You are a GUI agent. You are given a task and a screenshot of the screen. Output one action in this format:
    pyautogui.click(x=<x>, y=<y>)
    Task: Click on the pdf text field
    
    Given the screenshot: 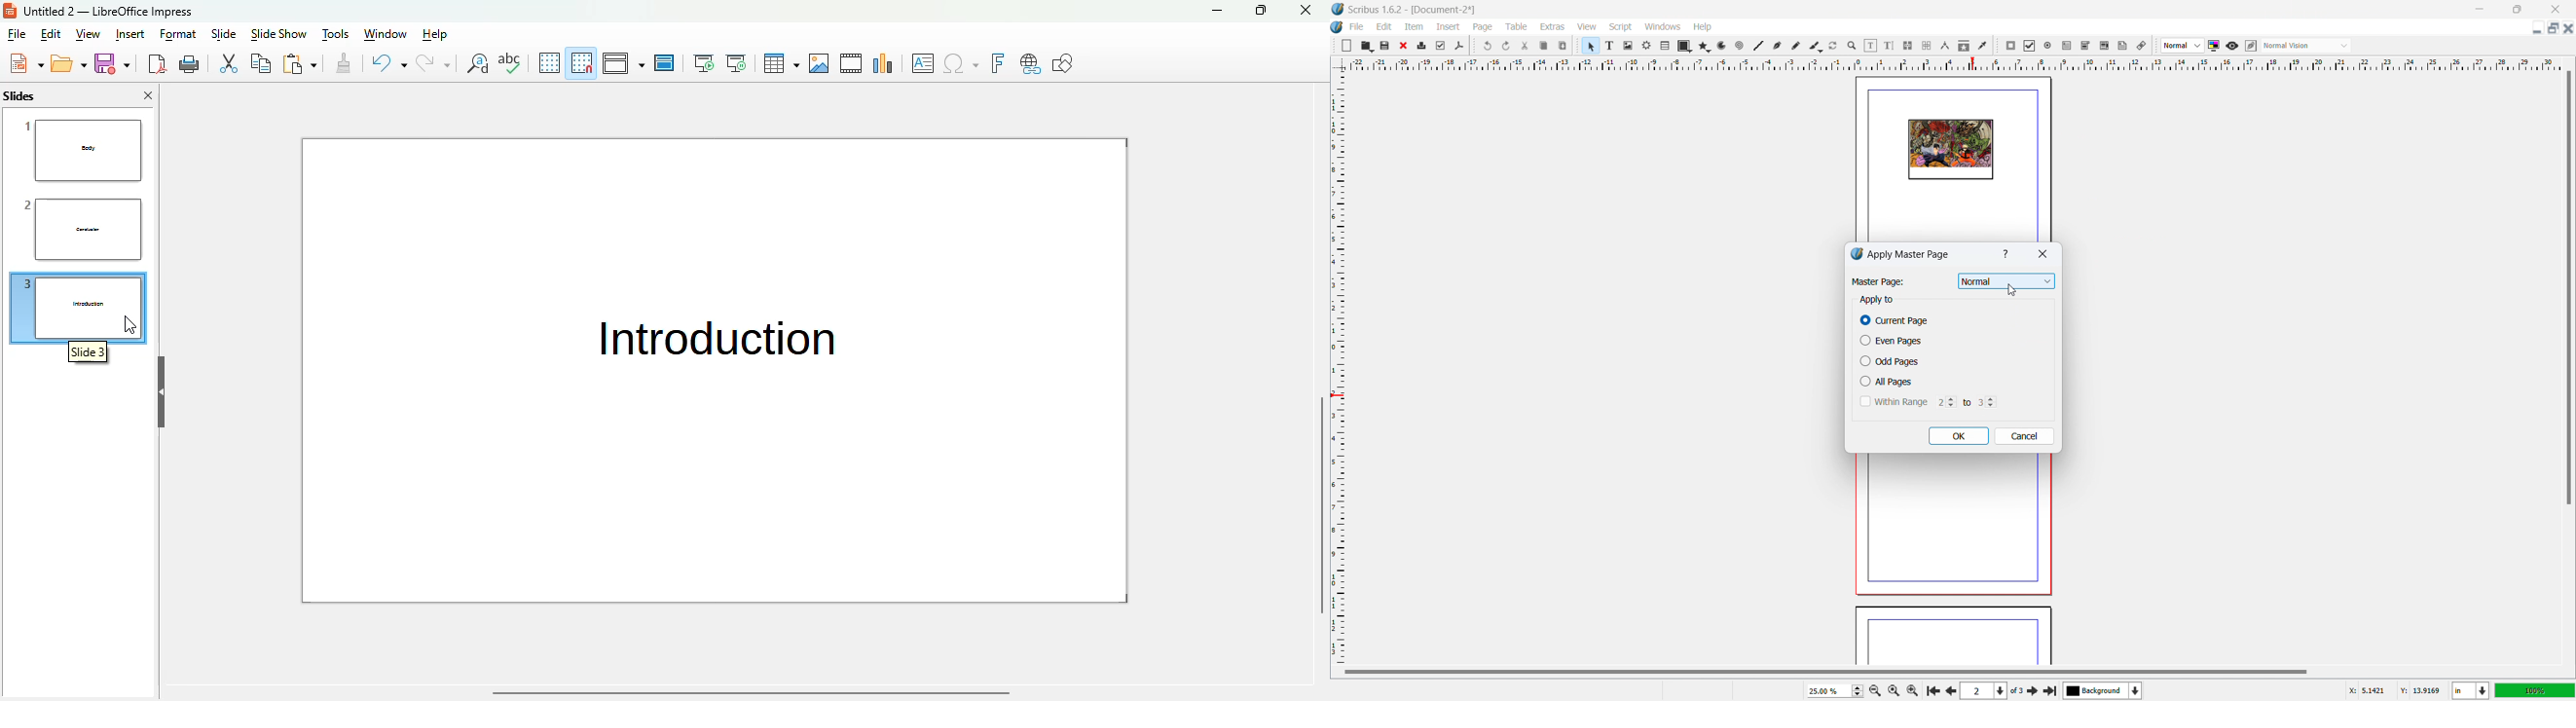 What is the action you would take?
    pyautogui.click(x=2067, y=46)
    